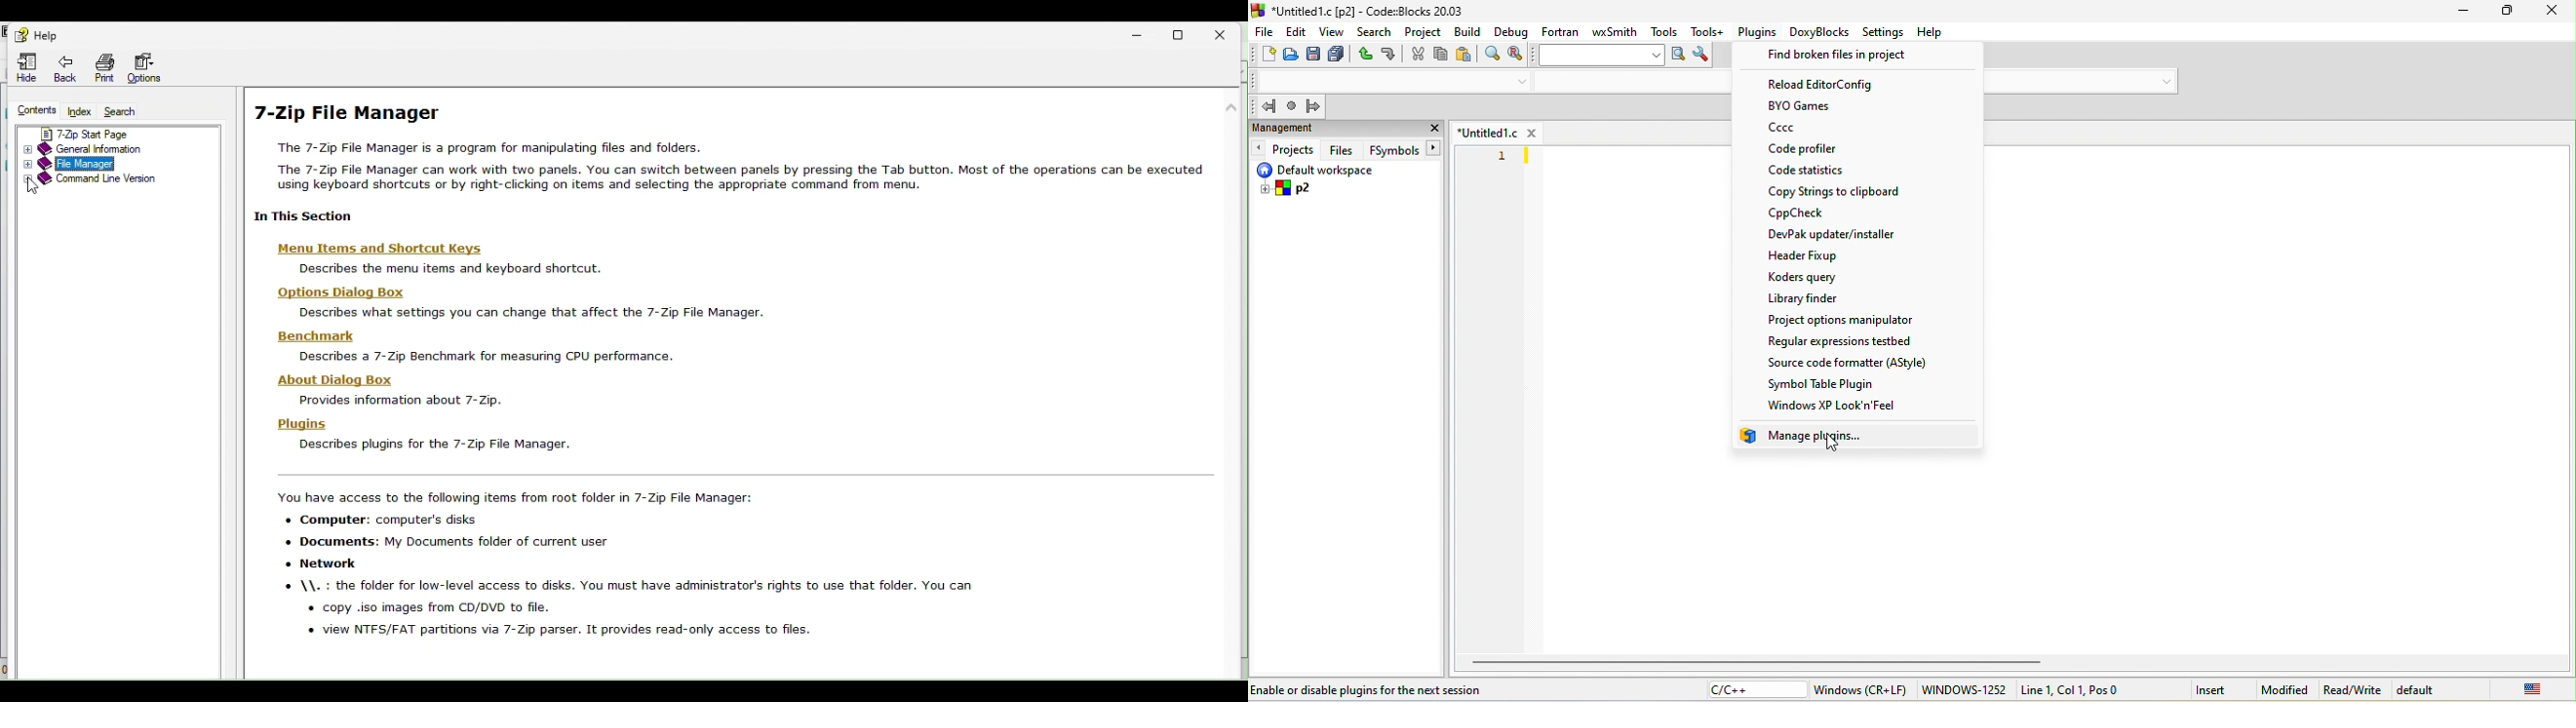 The height and width of the screenshot is (728, 2576). I want to click on default workspace, so click(1329, 170).